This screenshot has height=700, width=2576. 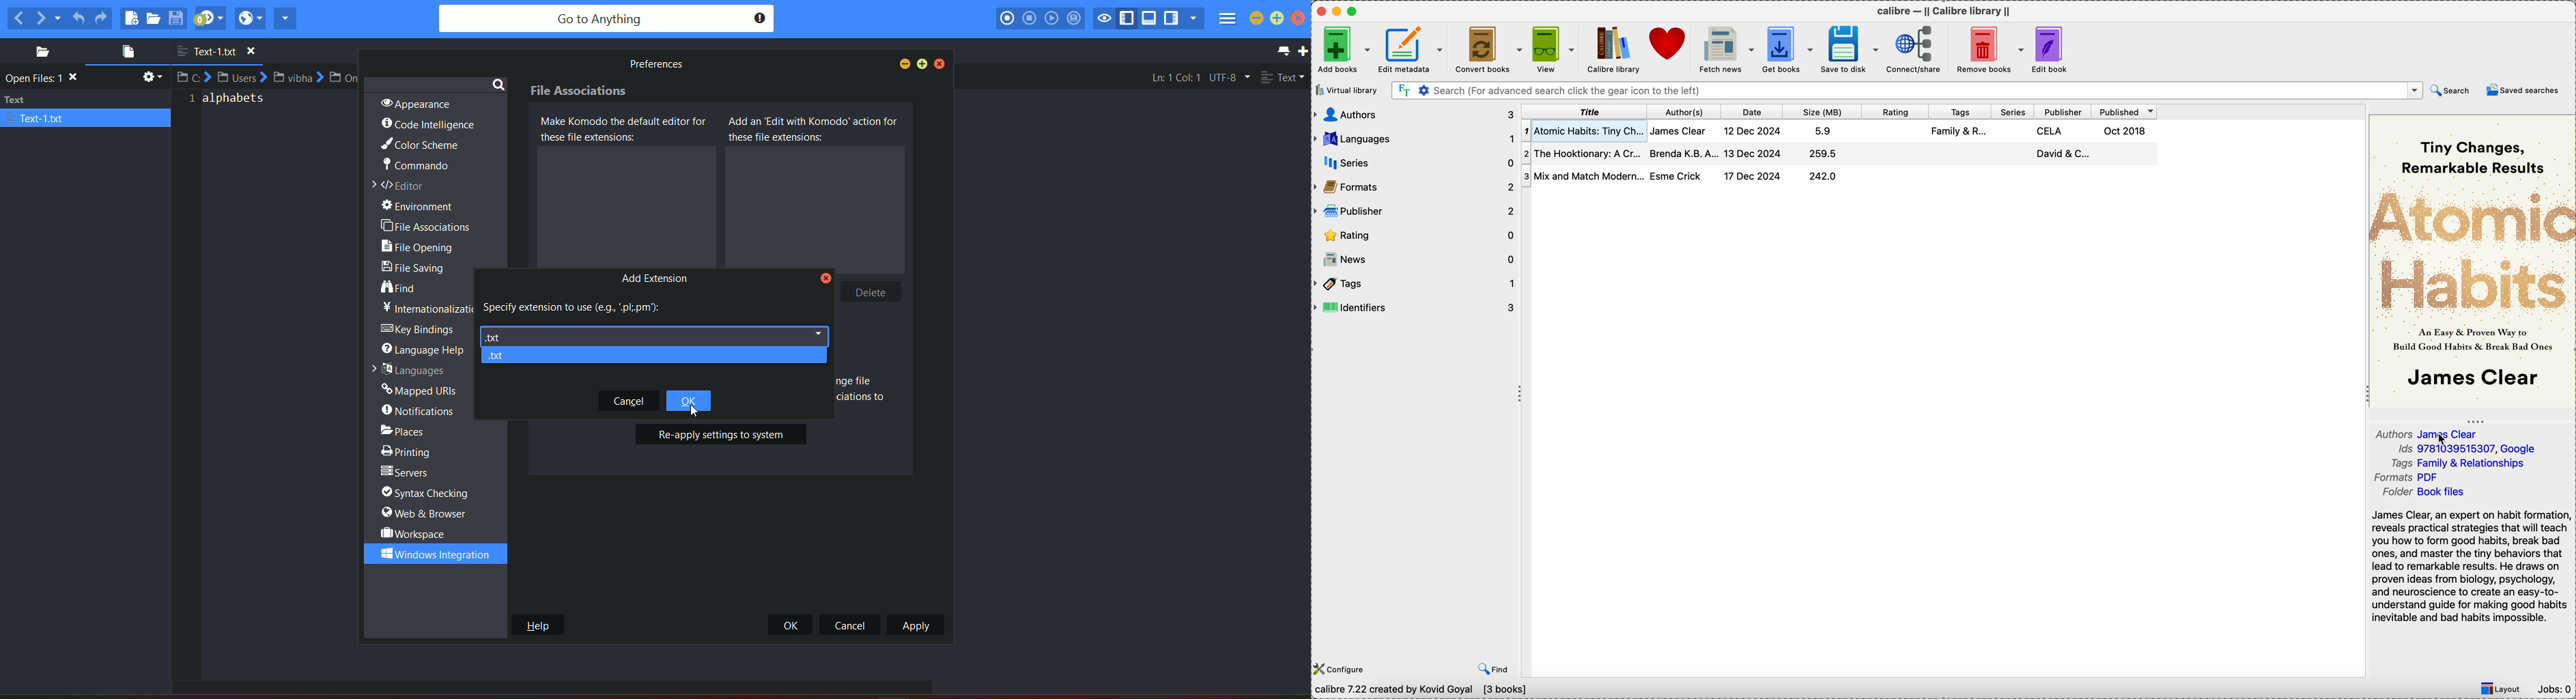 What do you see at coordinates (1587, 111) in the screenshot?
I see `title` at bounding box center [1587, 111].